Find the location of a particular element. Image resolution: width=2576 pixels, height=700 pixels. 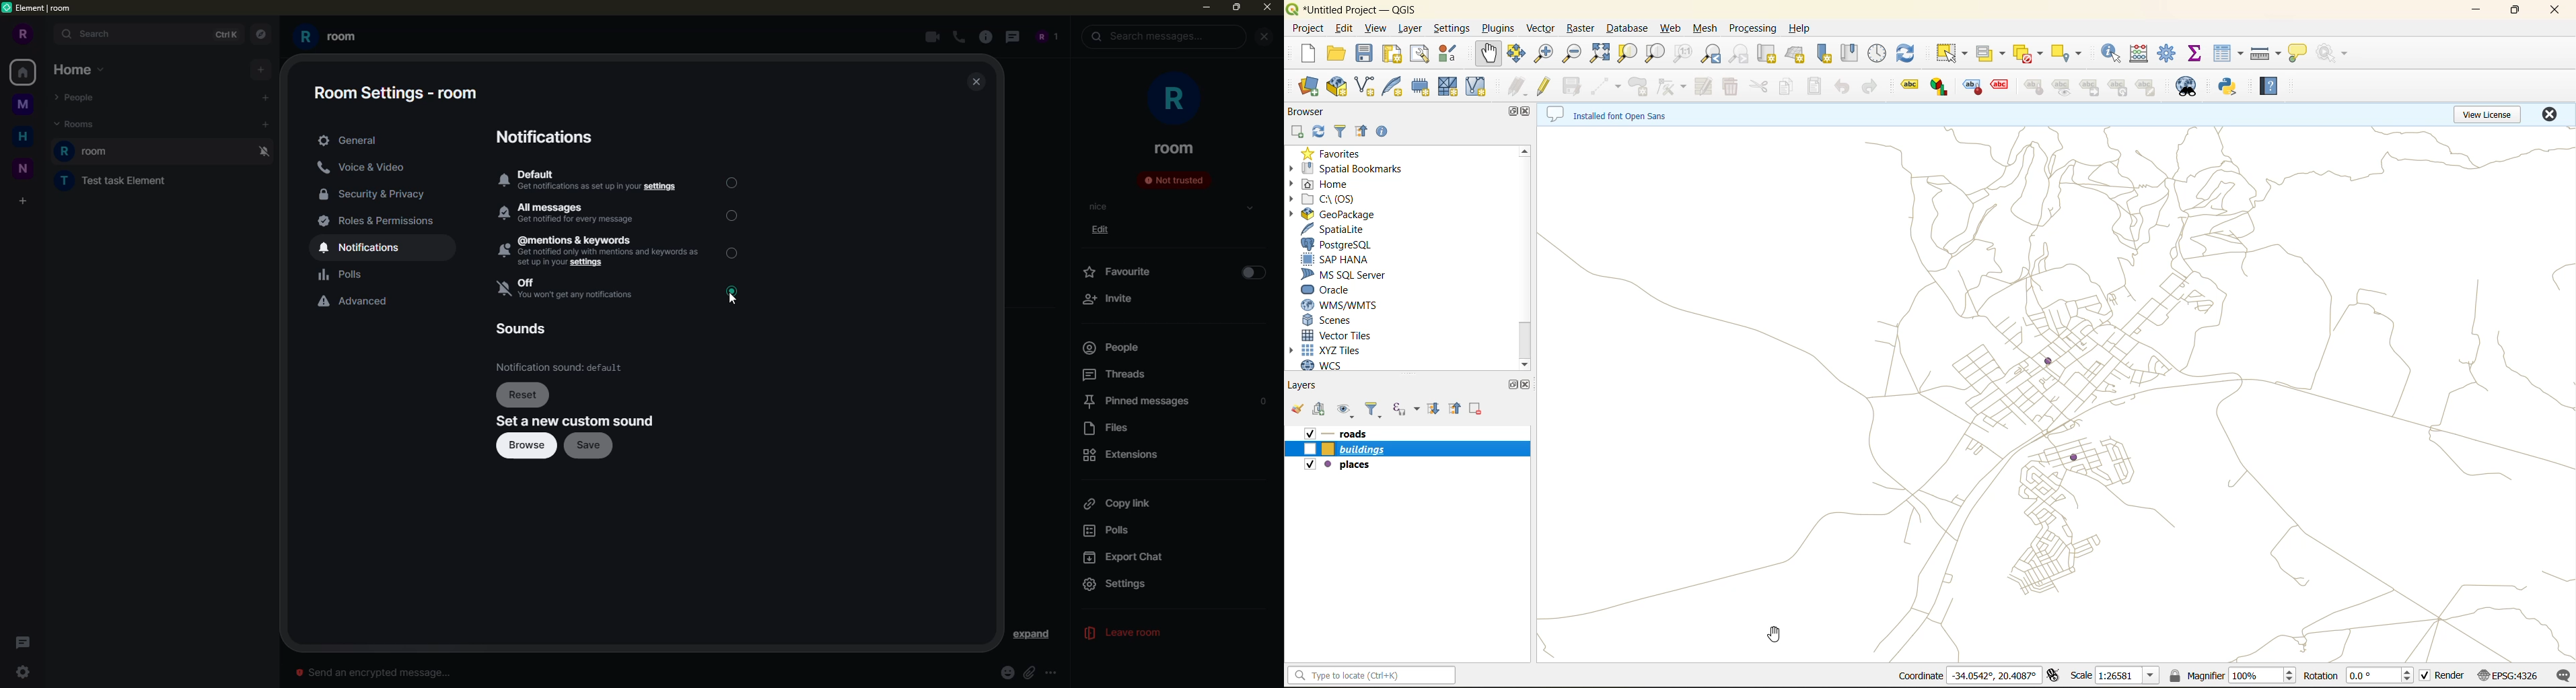

toolbox is located at coordinates (2169, 56).